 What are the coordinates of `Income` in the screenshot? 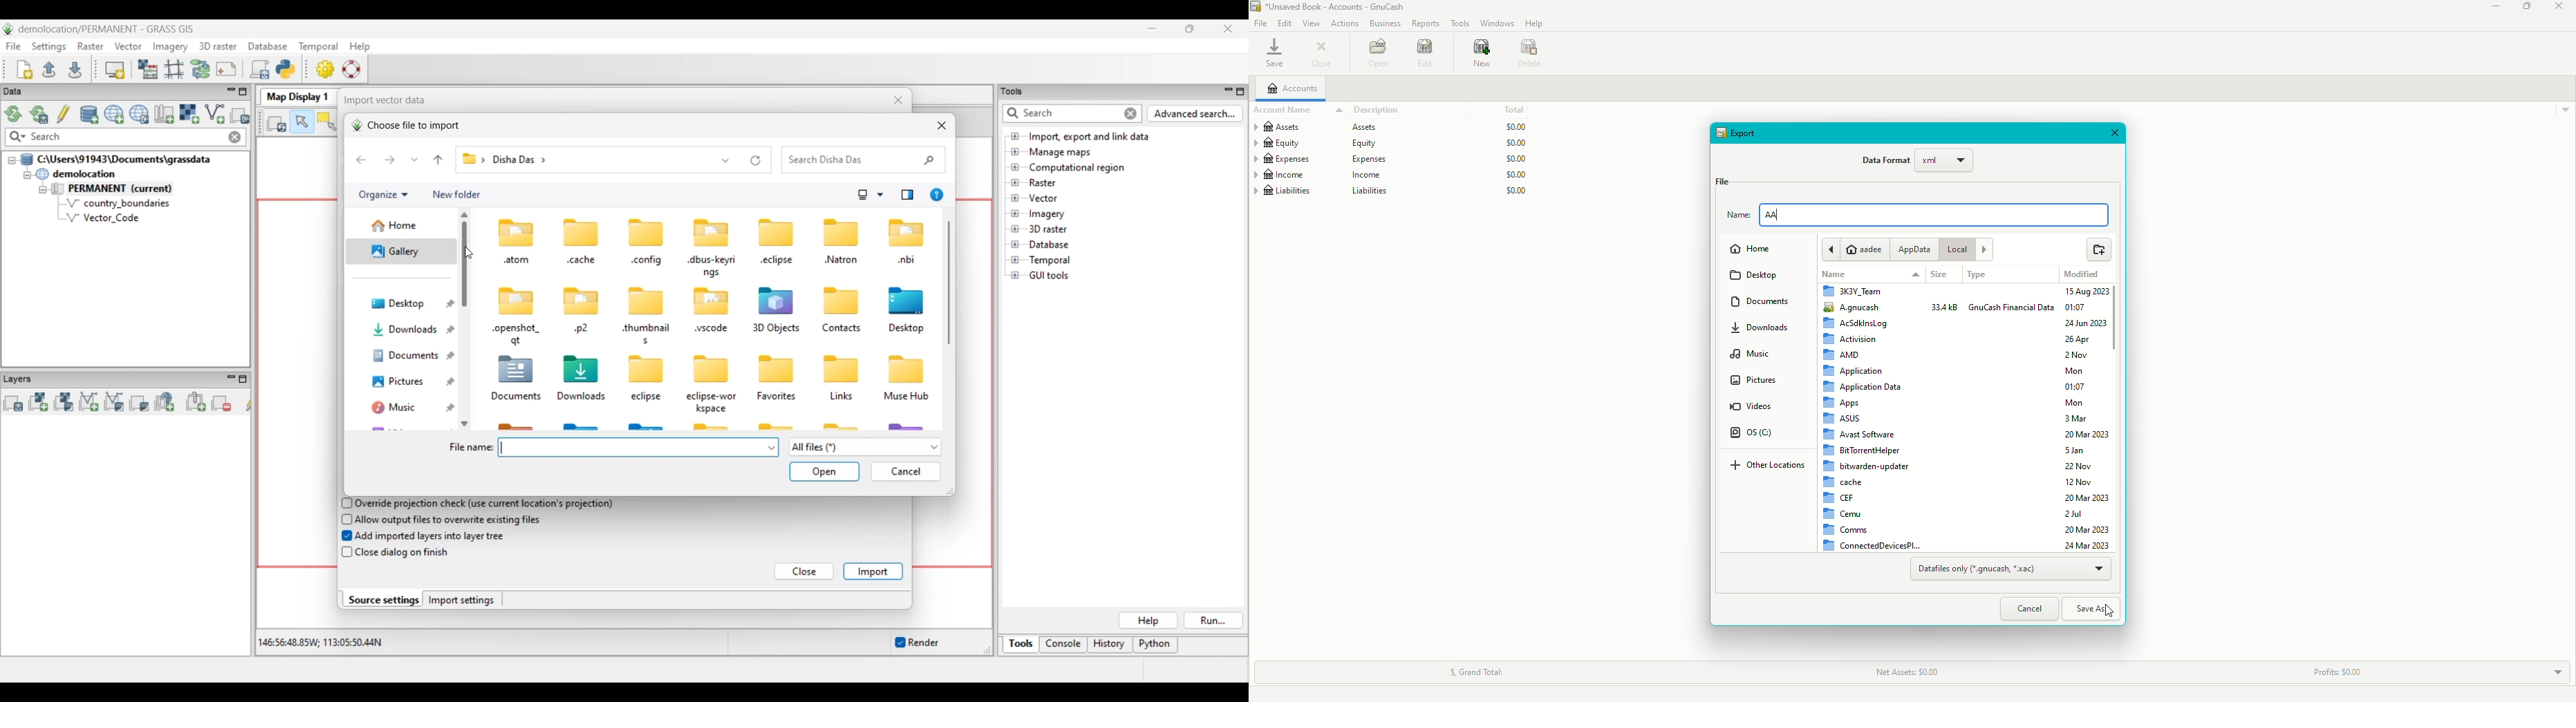 It's located at (1394, 175).